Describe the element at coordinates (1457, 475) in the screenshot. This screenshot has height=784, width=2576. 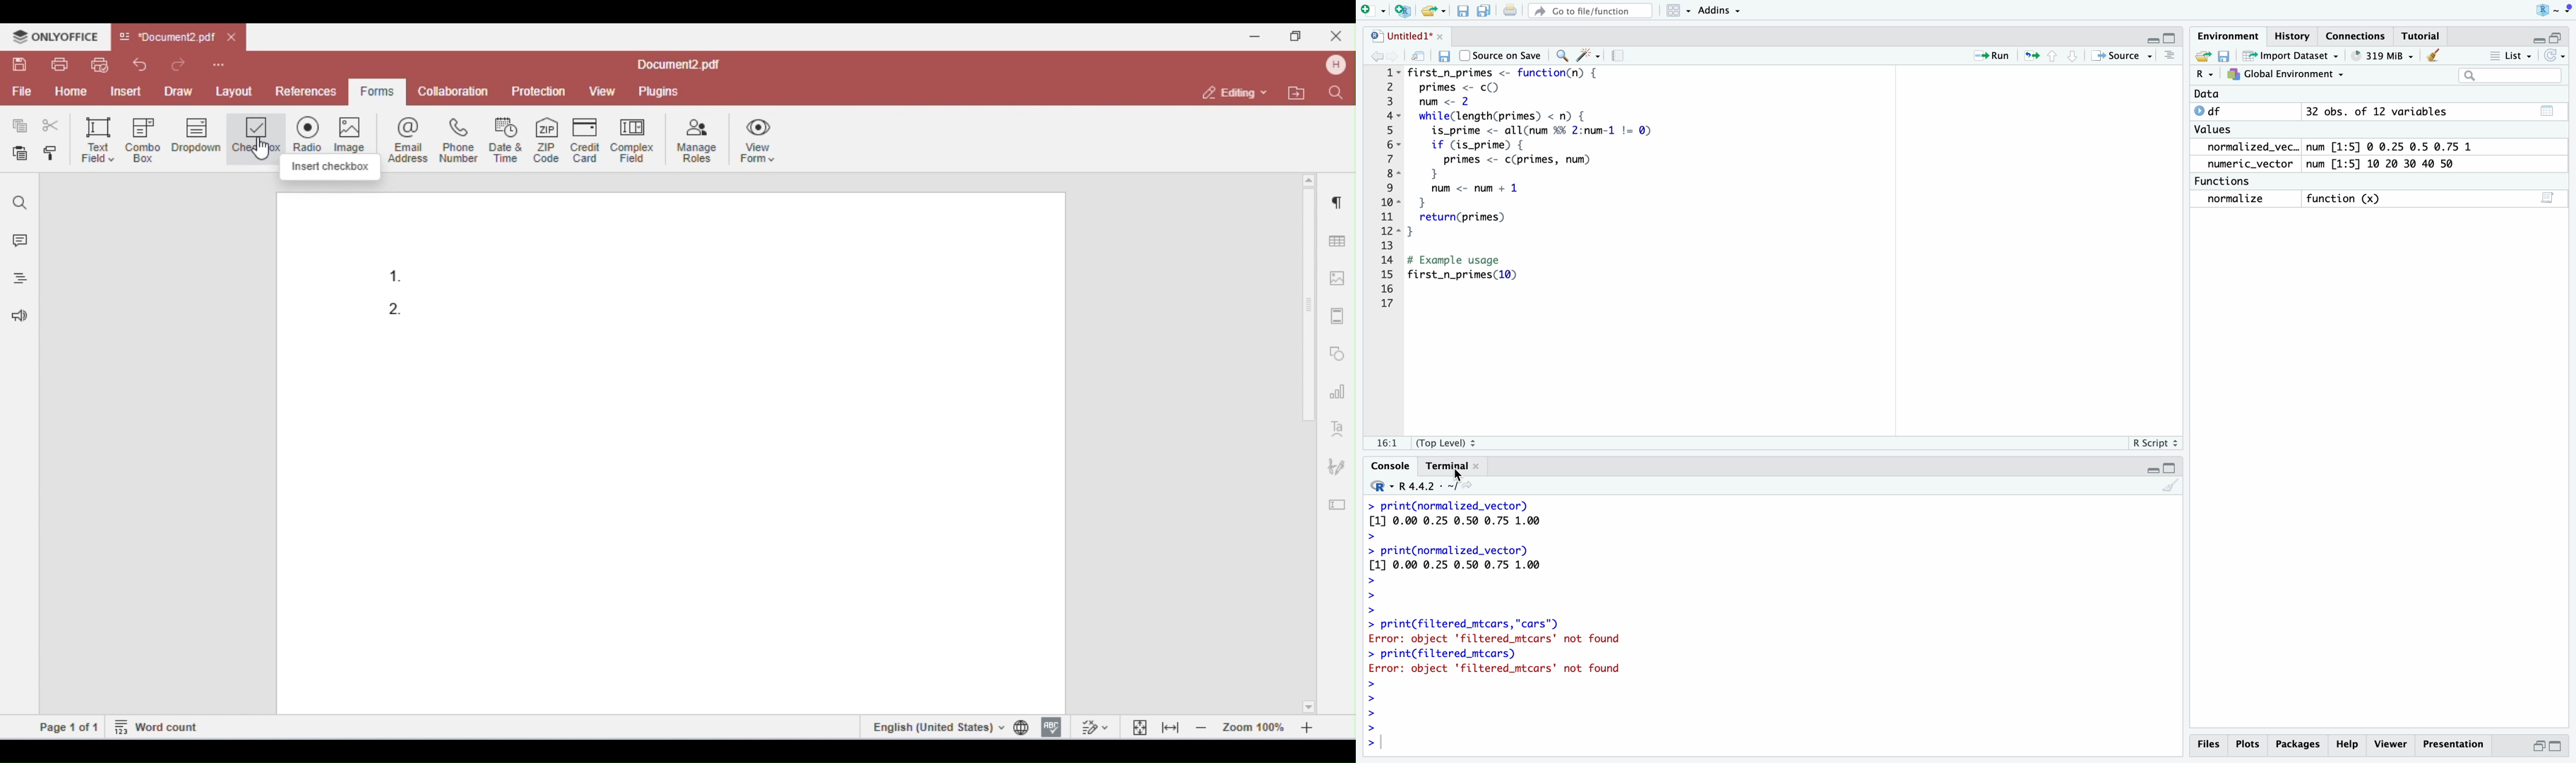
I see `cursor` at that location.